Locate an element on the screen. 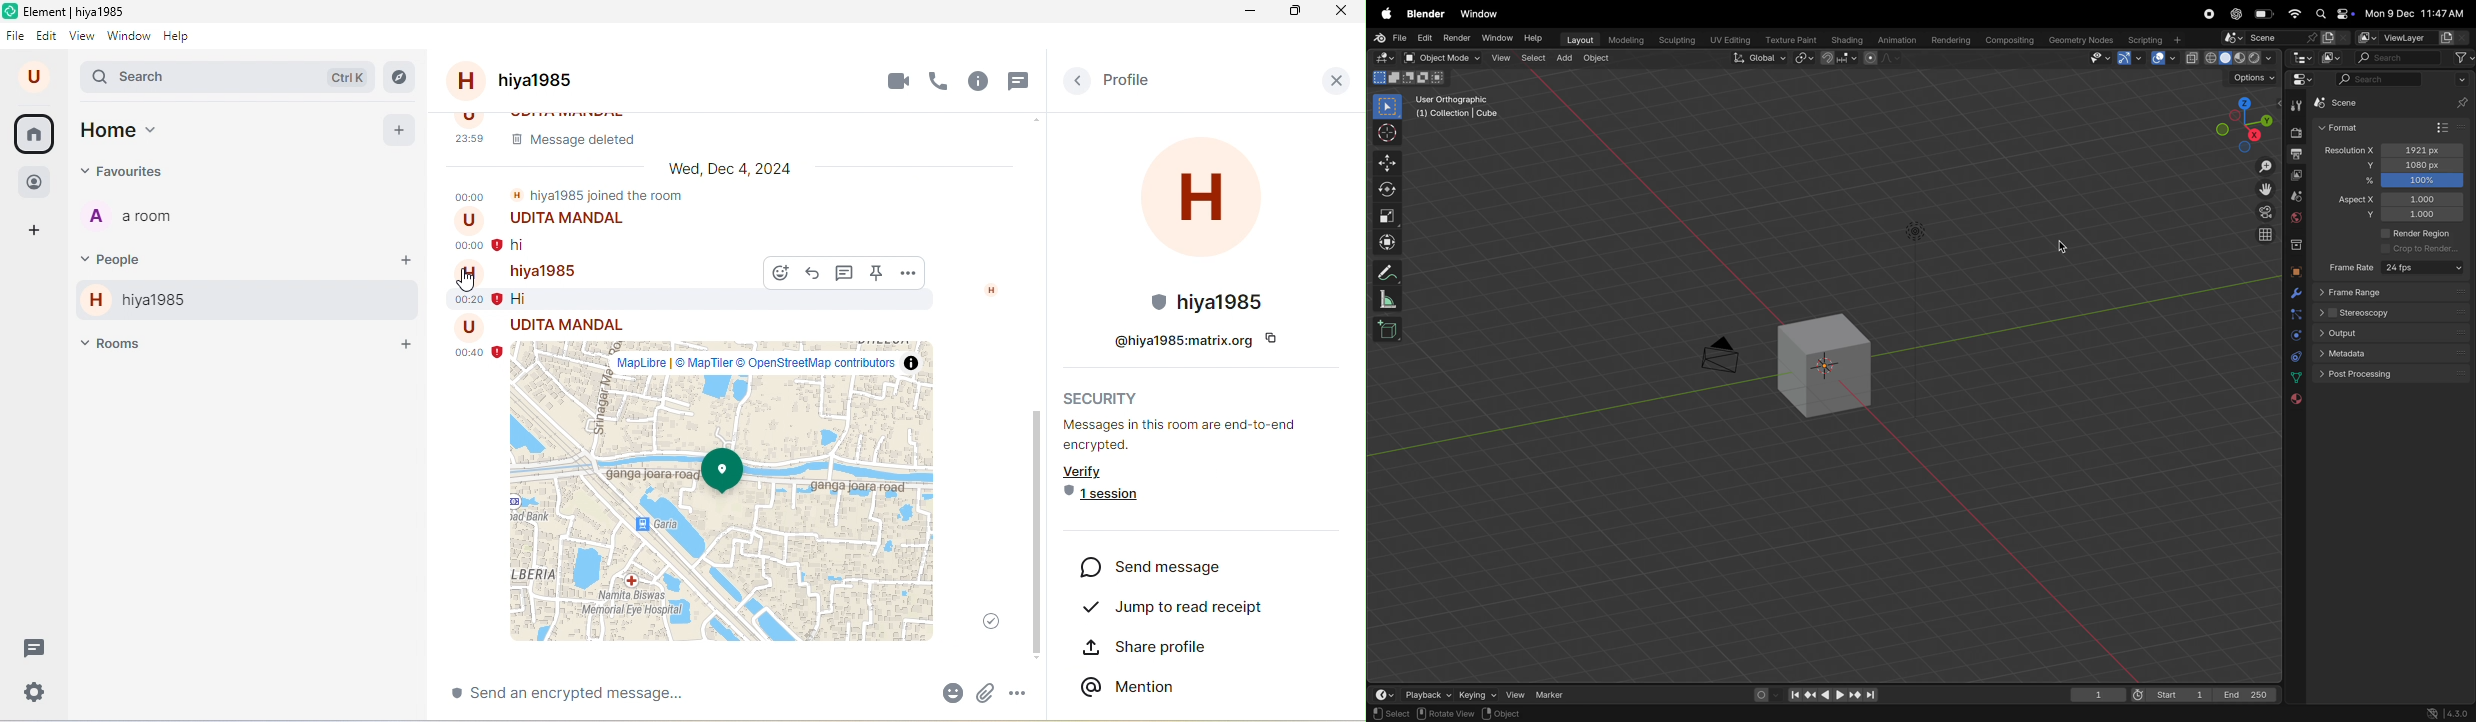 The width and height of the screenshot is (2492, 728). jump to read receipt is located at coordinates (1175, 609).